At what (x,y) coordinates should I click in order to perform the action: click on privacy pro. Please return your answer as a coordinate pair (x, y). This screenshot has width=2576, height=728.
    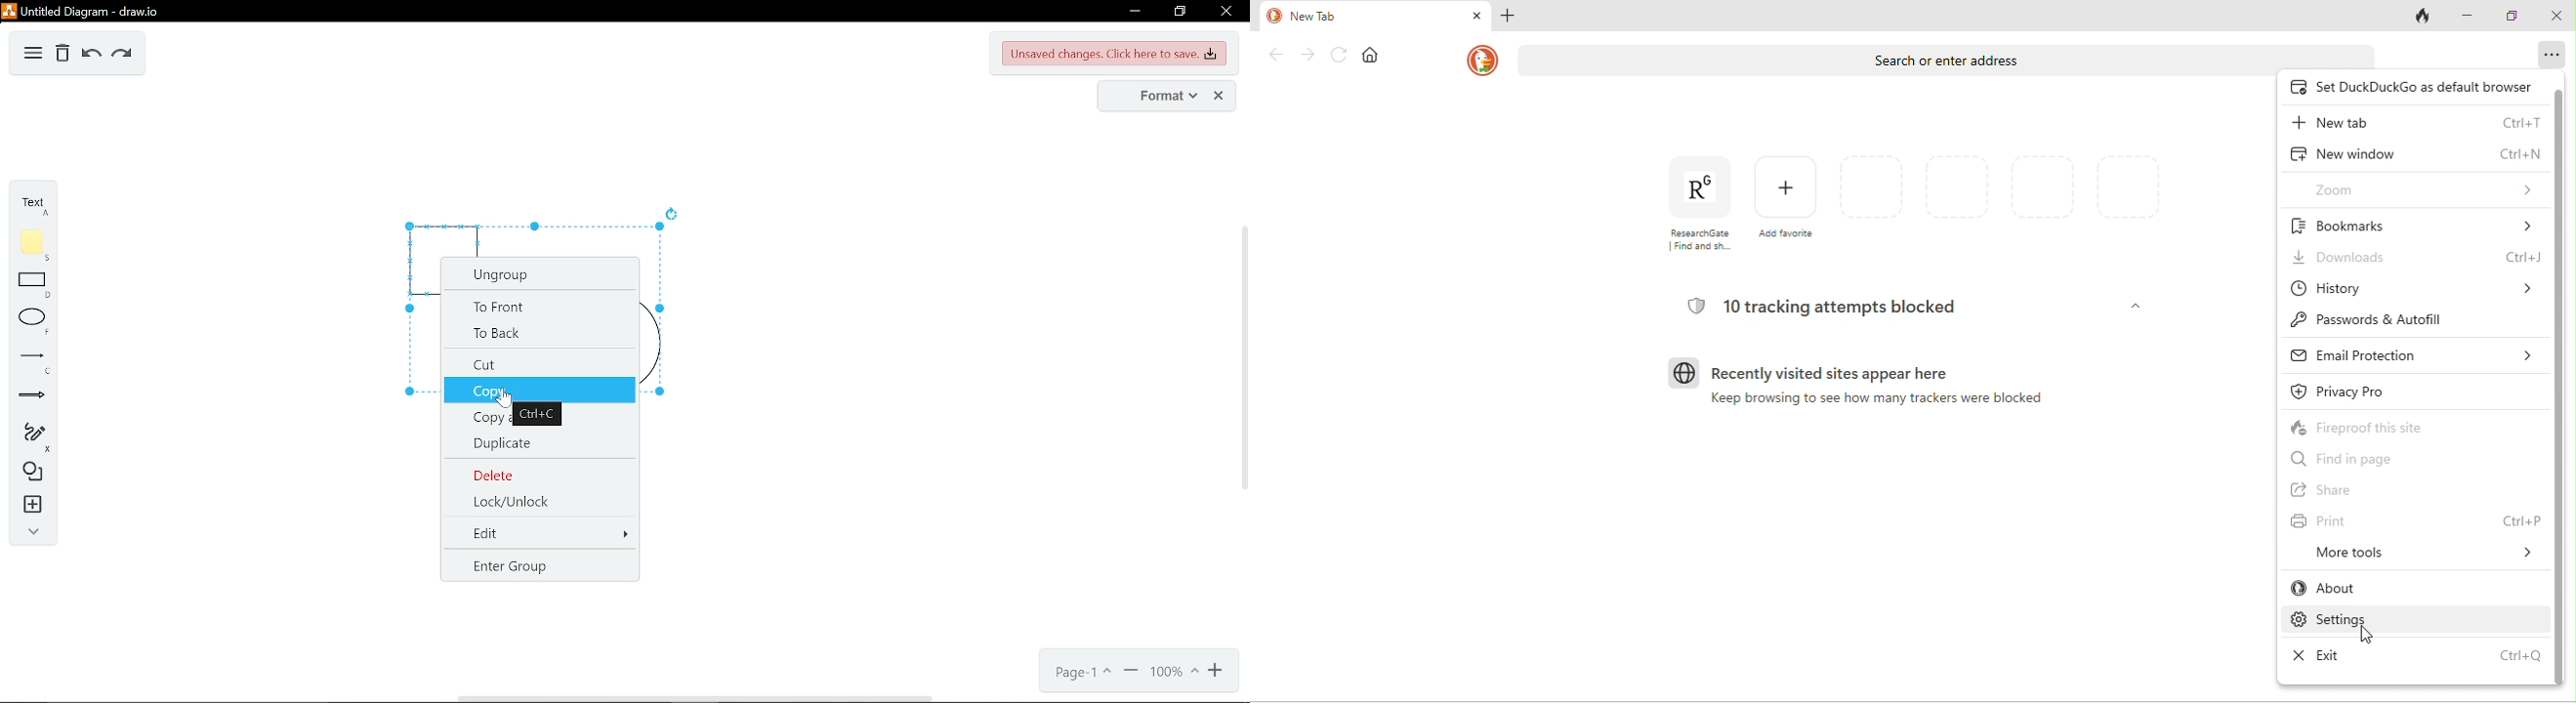
    Looking at the image, I should click on (2375, 388).